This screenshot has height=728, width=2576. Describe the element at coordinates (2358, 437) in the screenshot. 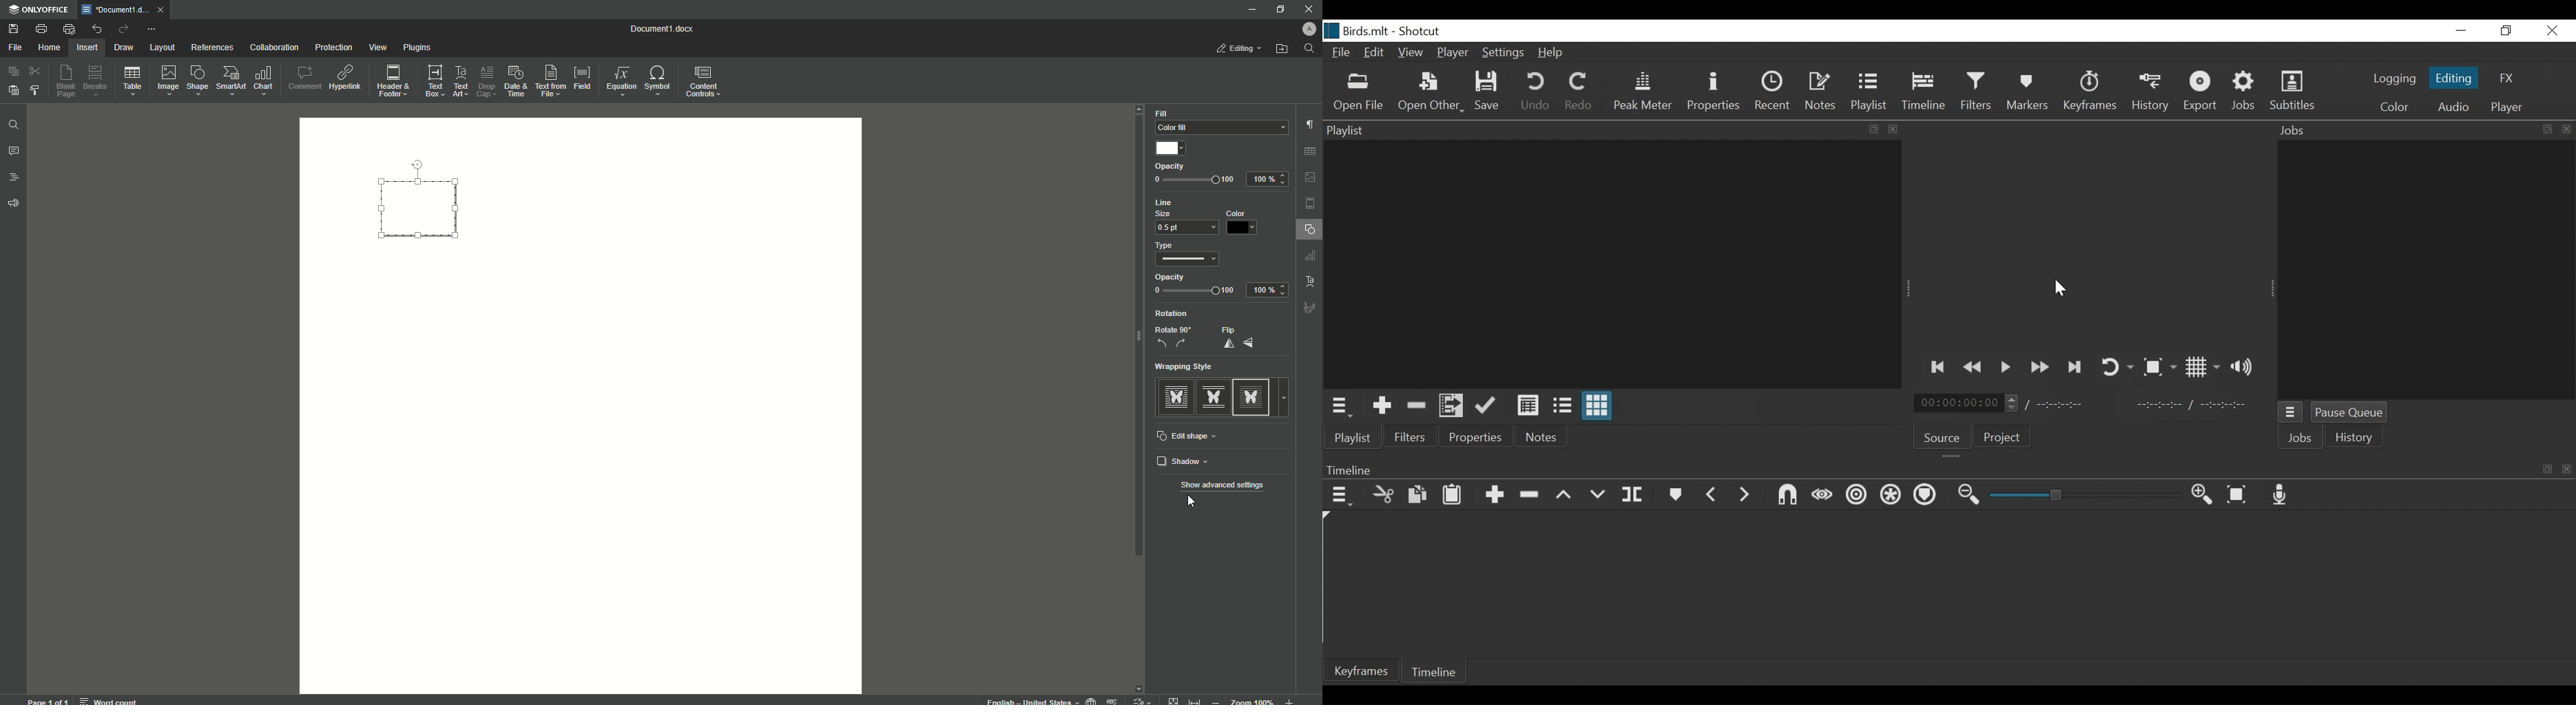

I see `istory` at that location.